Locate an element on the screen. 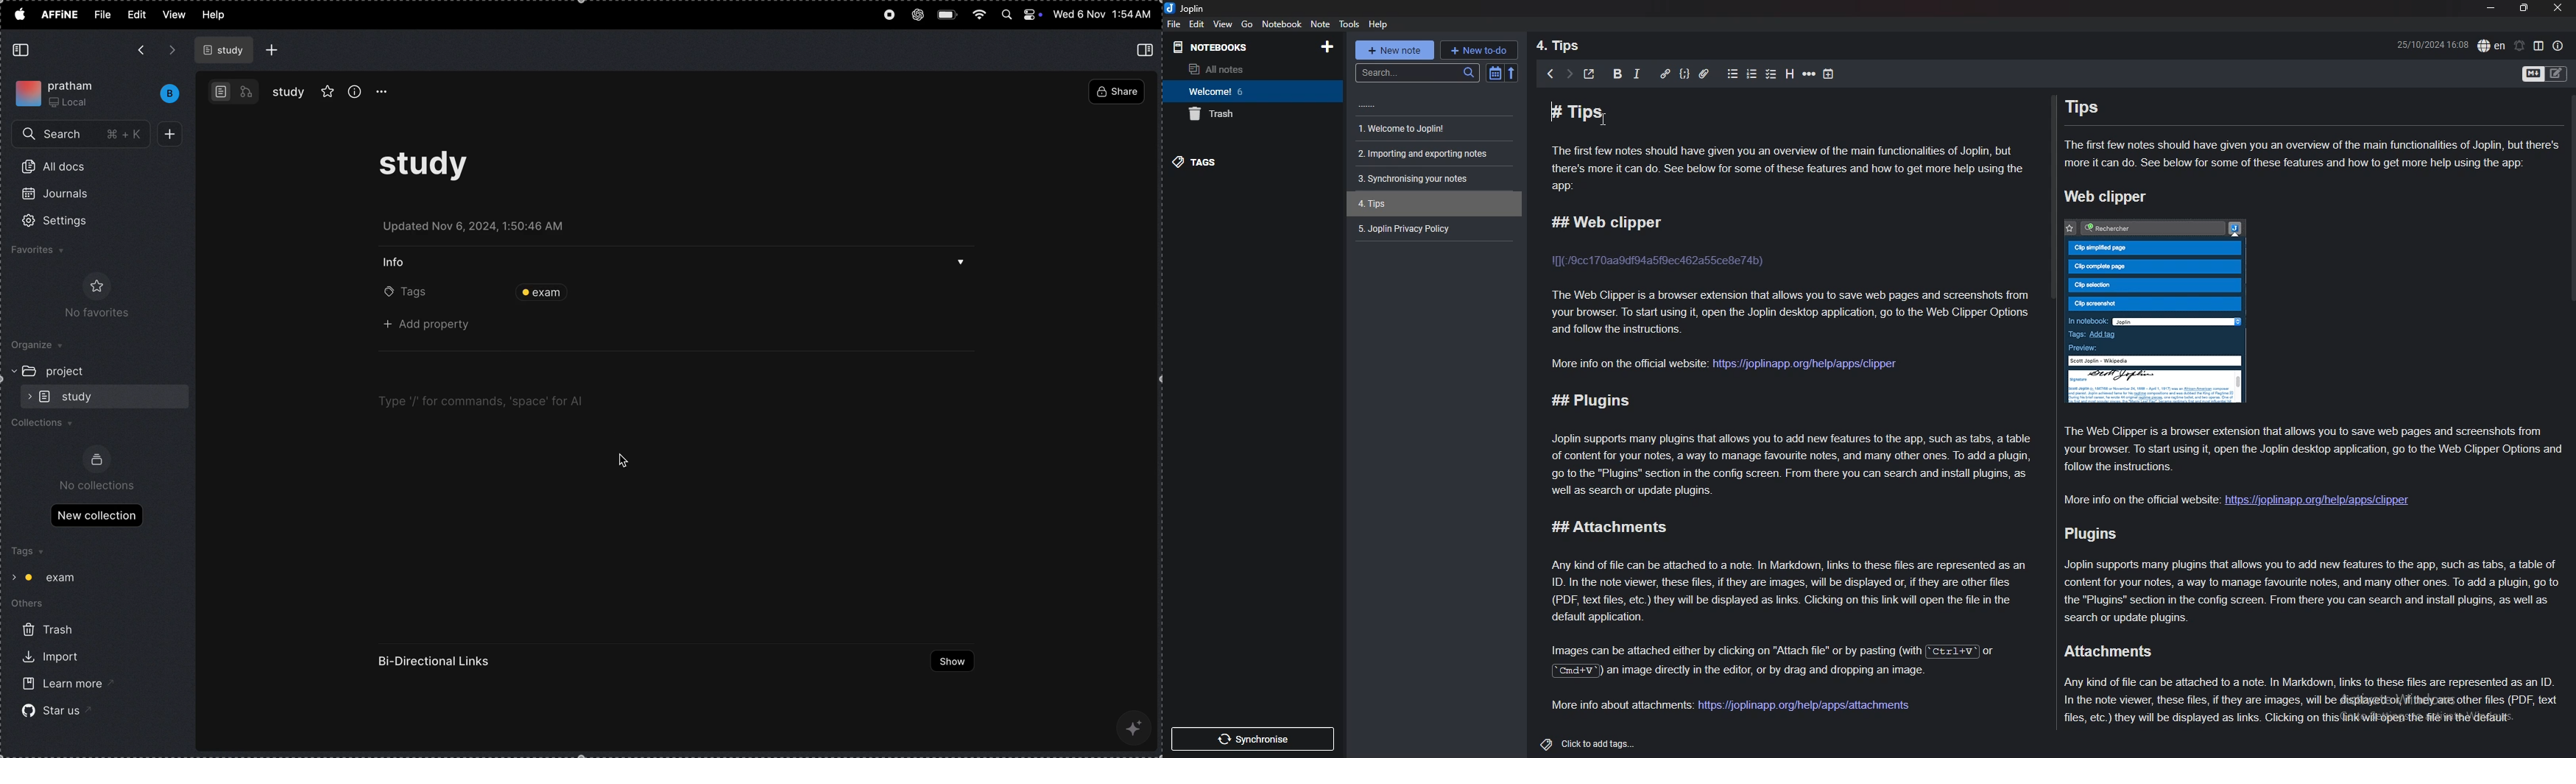 The image size is (2576, 784). Joplin is located at coordinates (2183, 319).